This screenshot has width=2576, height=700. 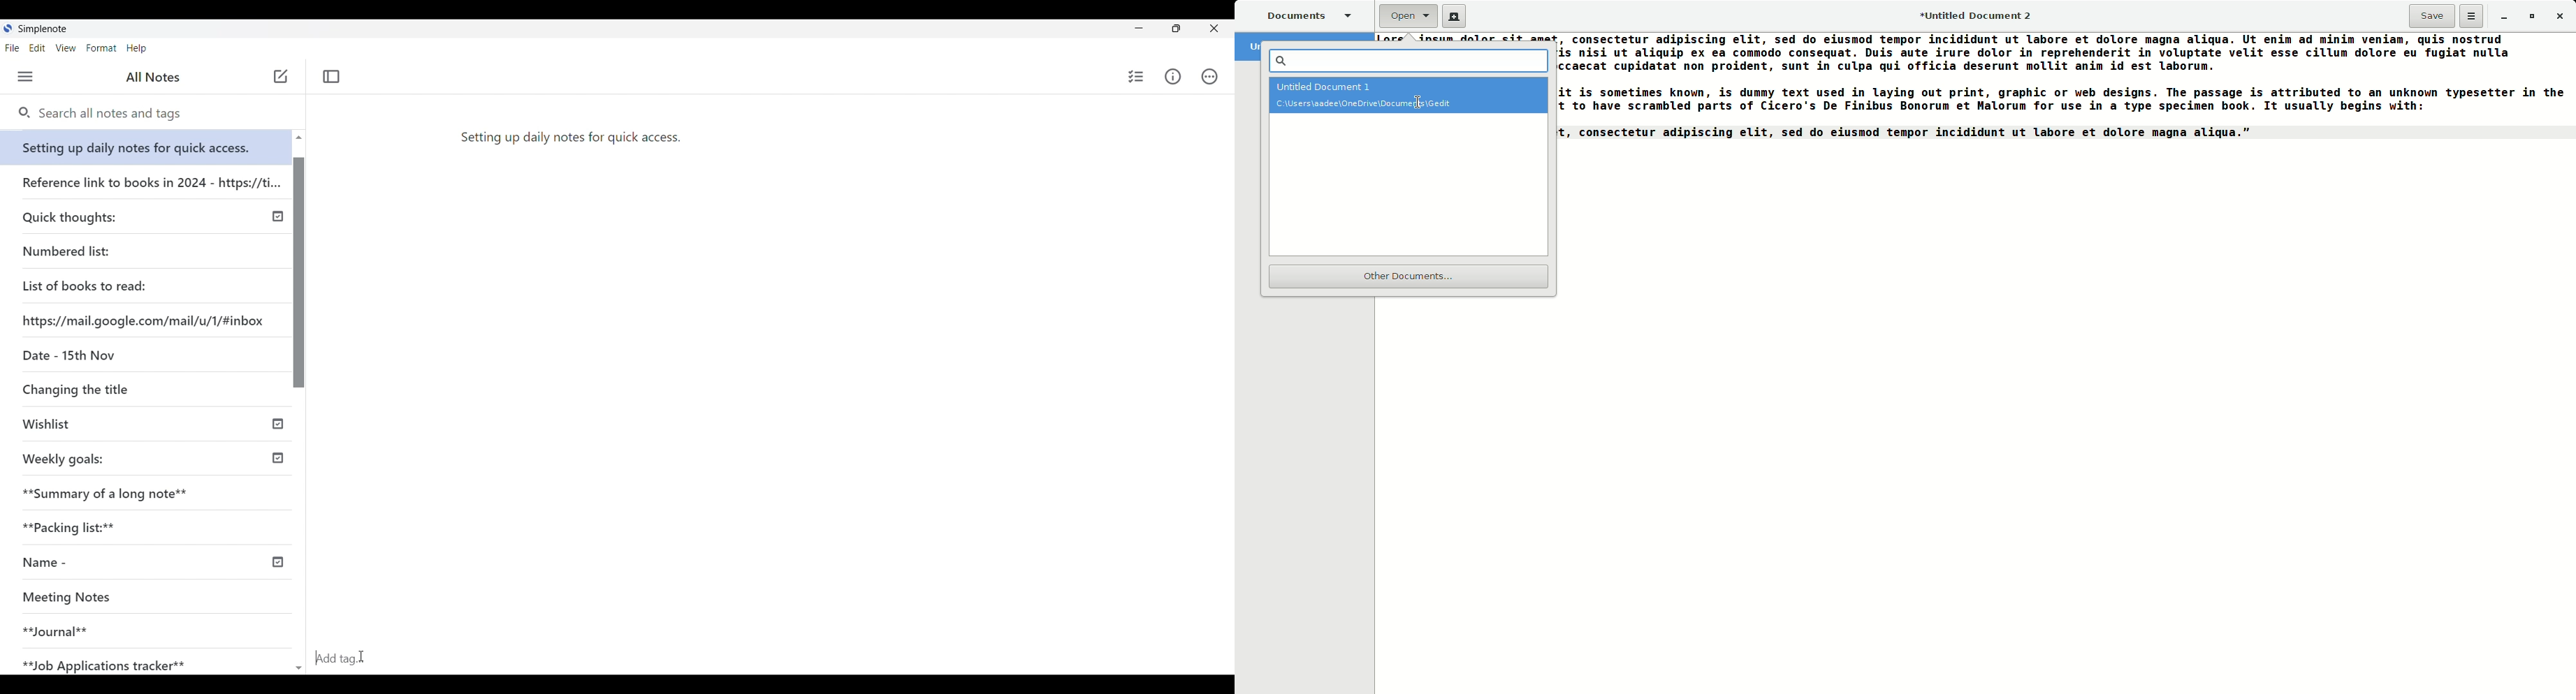 I want to click on Actions, so click(x=1211, y=76).